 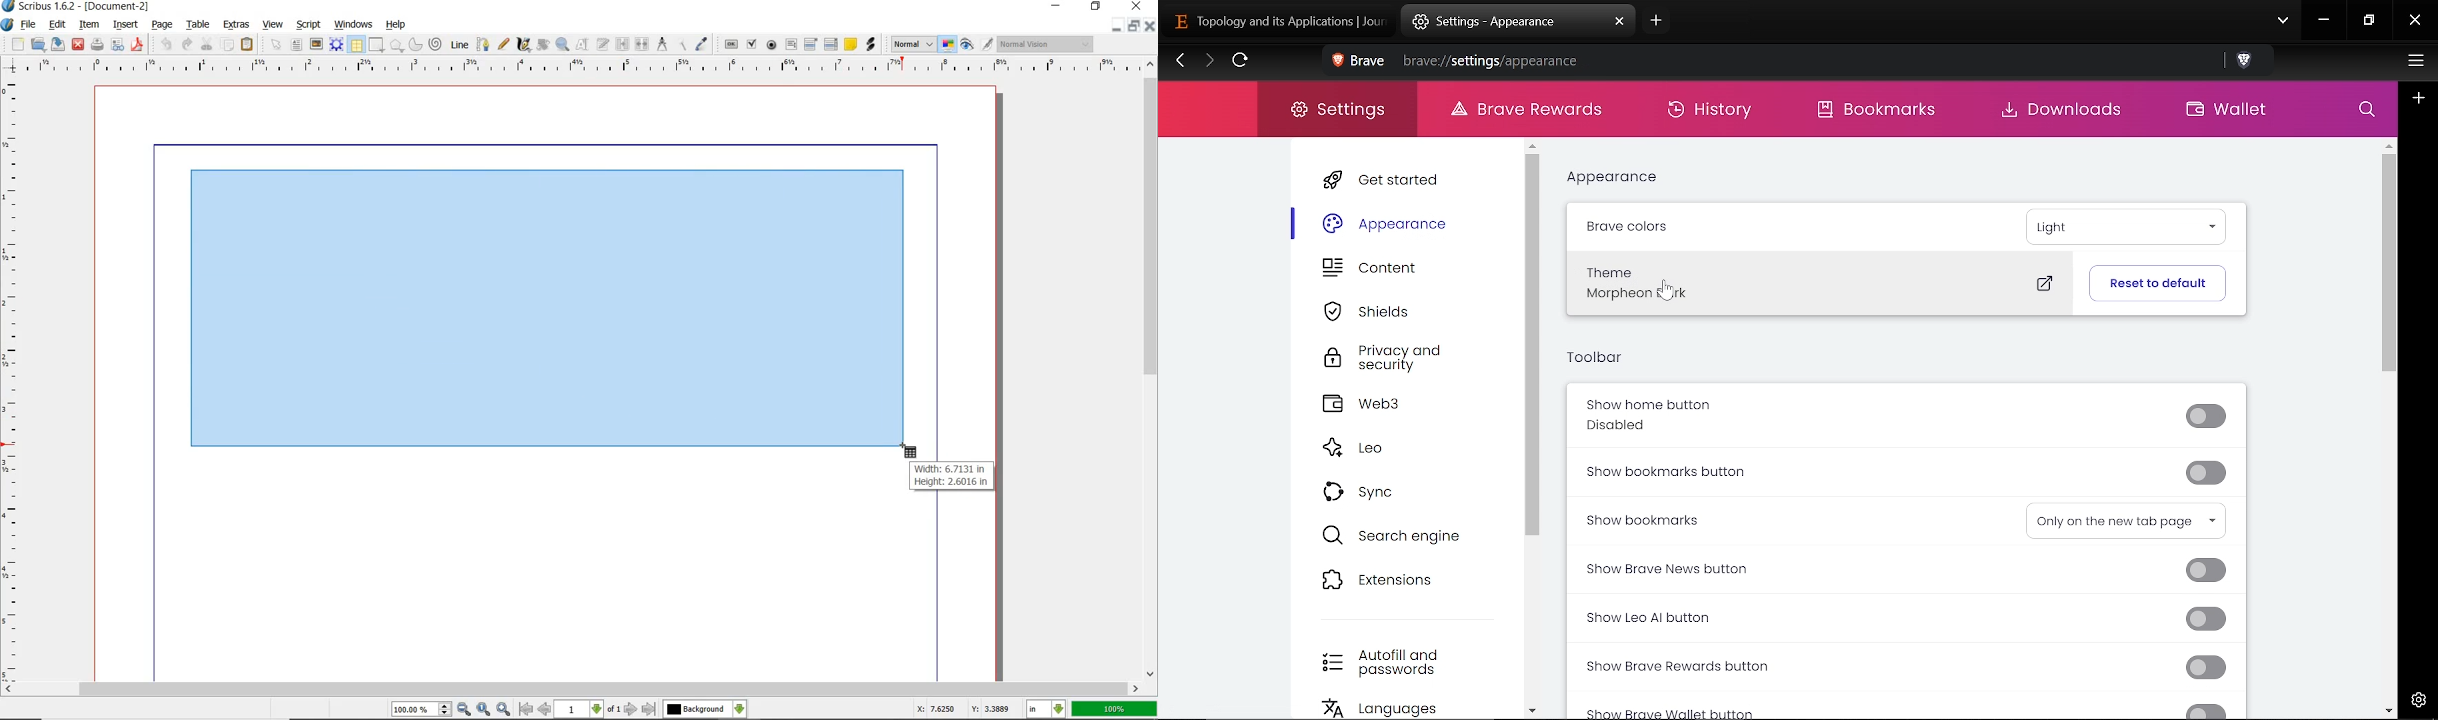 I want to click on copy, so click(x=228, y=46).